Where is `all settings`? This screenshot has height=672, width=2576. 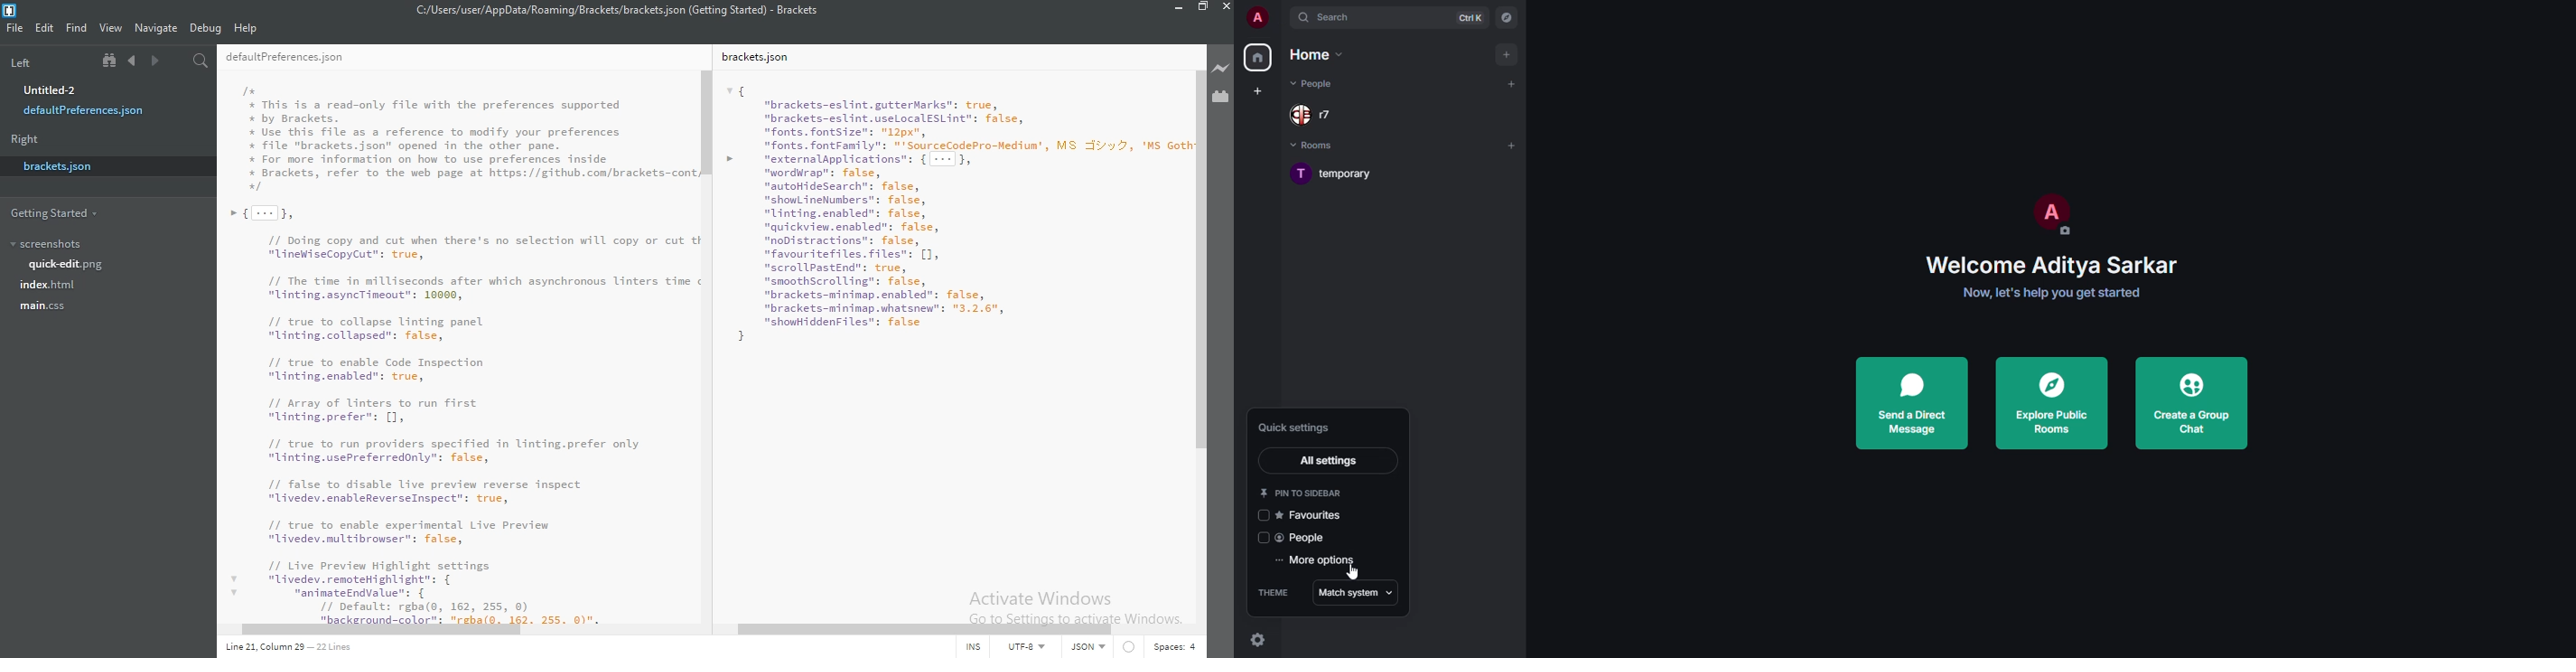 all settings is located at coordinates (1328, 461).